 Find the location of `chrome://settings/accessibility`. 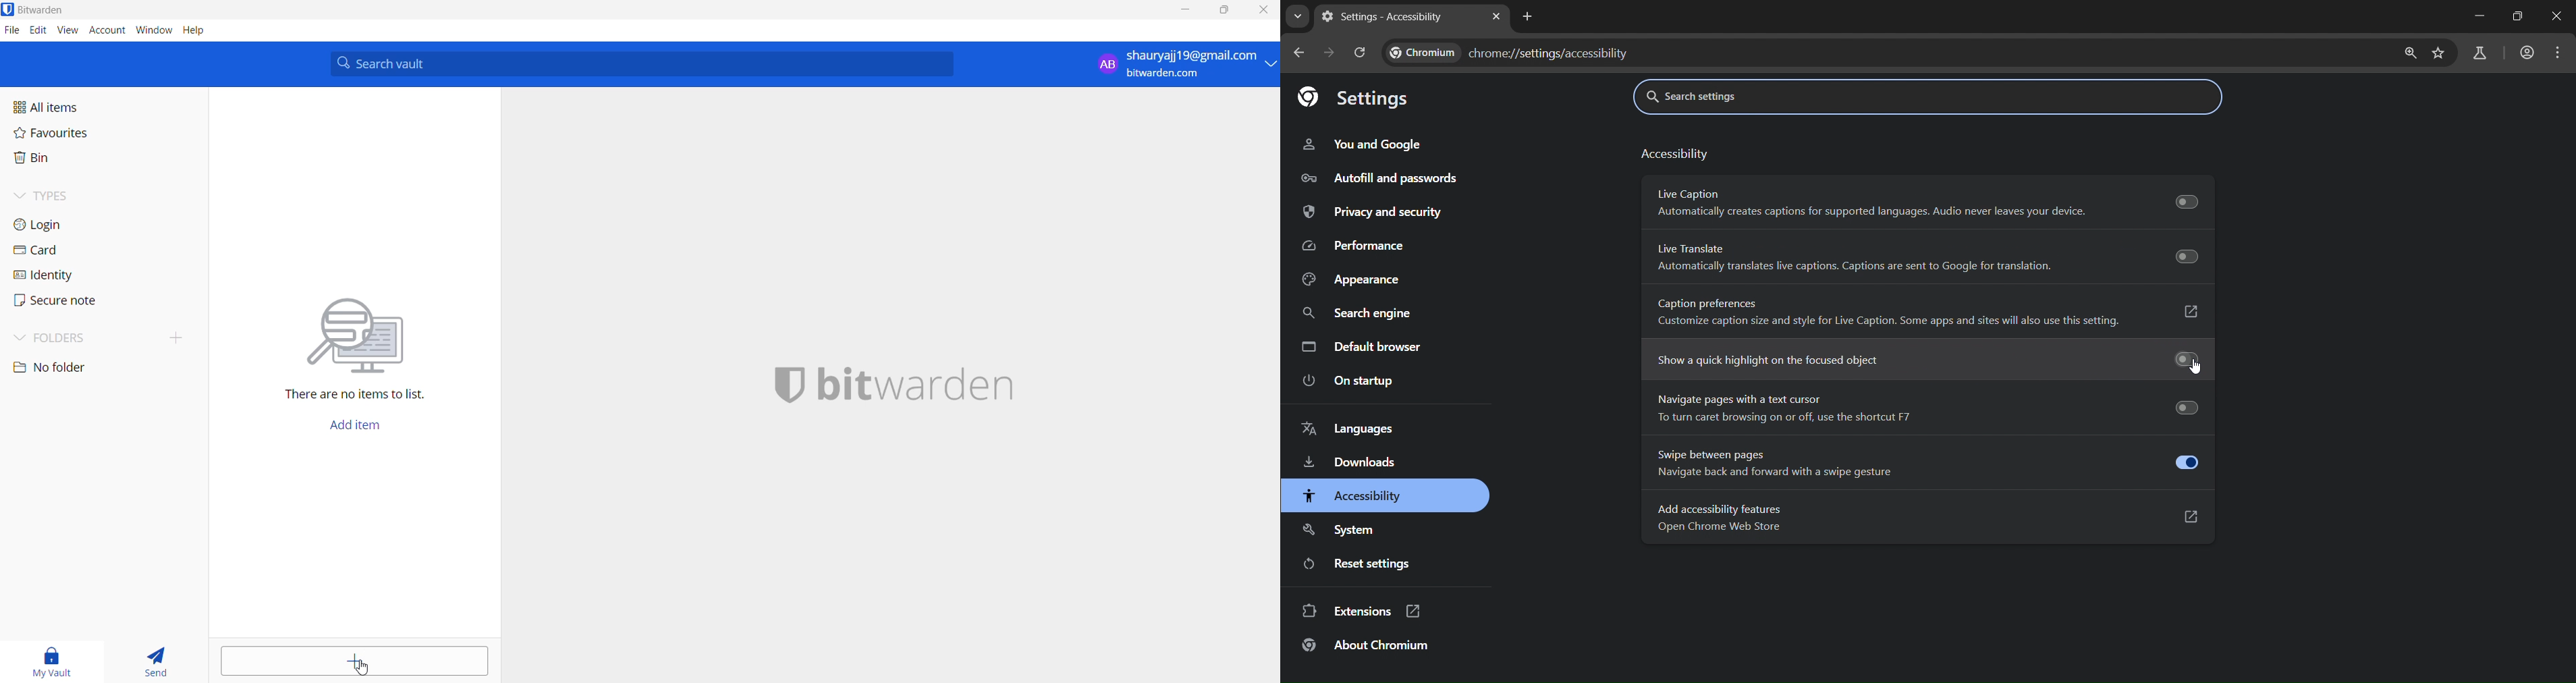

chrome://settings/accessibility is located at coordinates (1508, 52).